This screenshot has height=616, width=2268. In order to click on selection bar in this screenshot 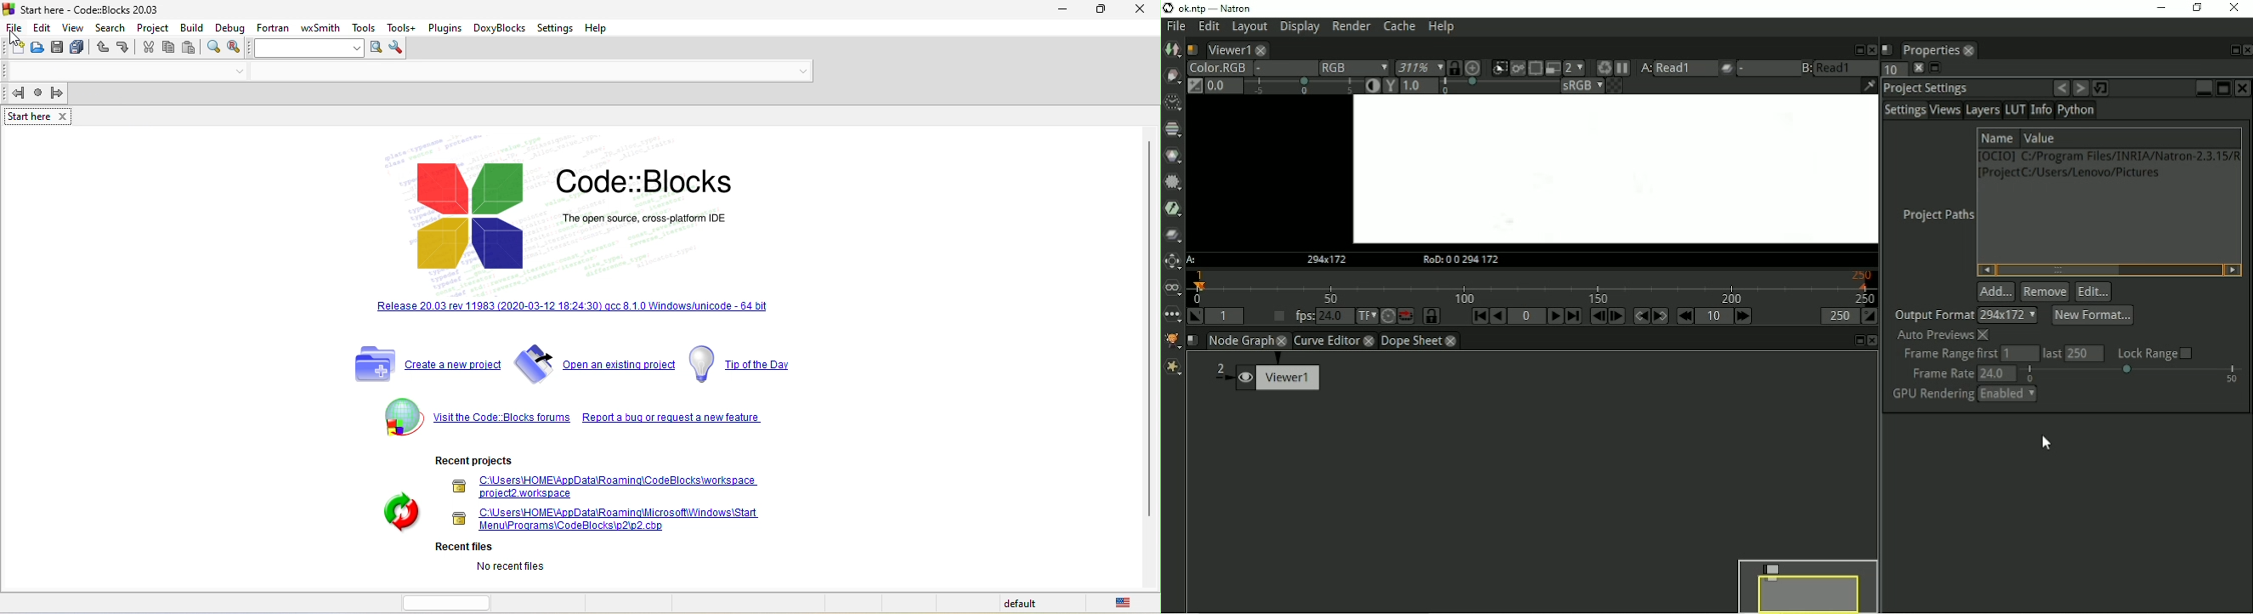, I will do `click(1498, 86)`.